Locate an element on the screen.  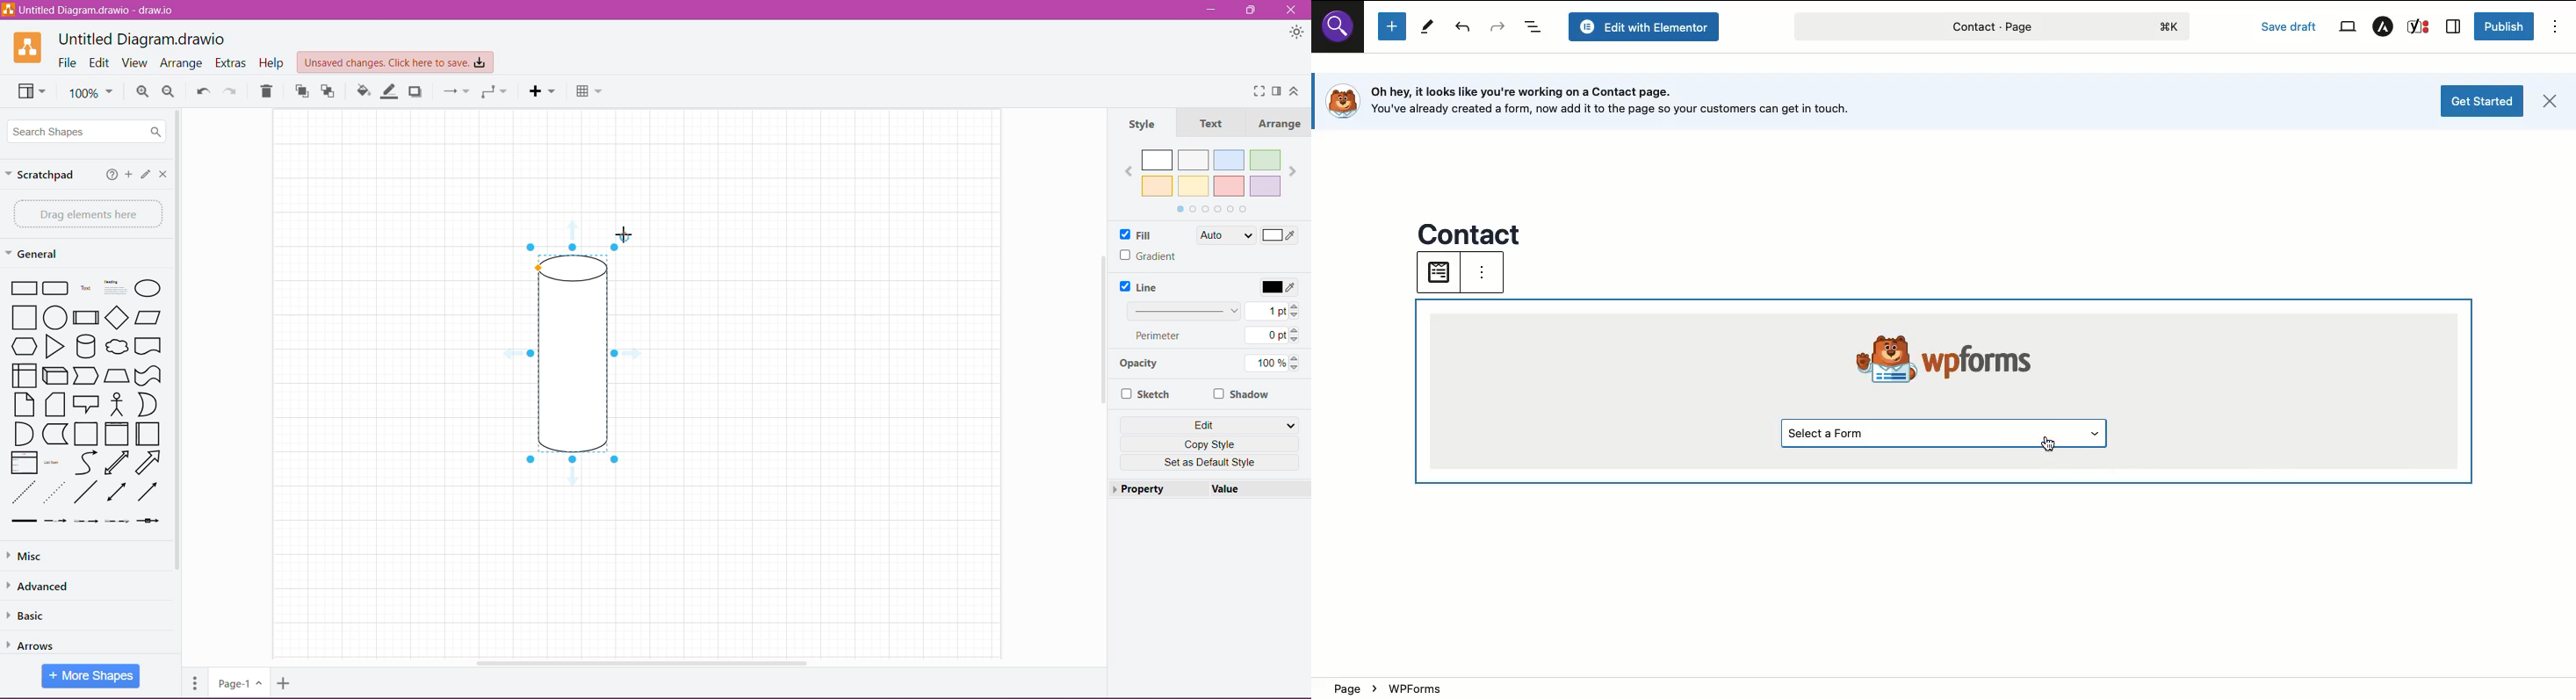
View is located at coordinates (29, 93).